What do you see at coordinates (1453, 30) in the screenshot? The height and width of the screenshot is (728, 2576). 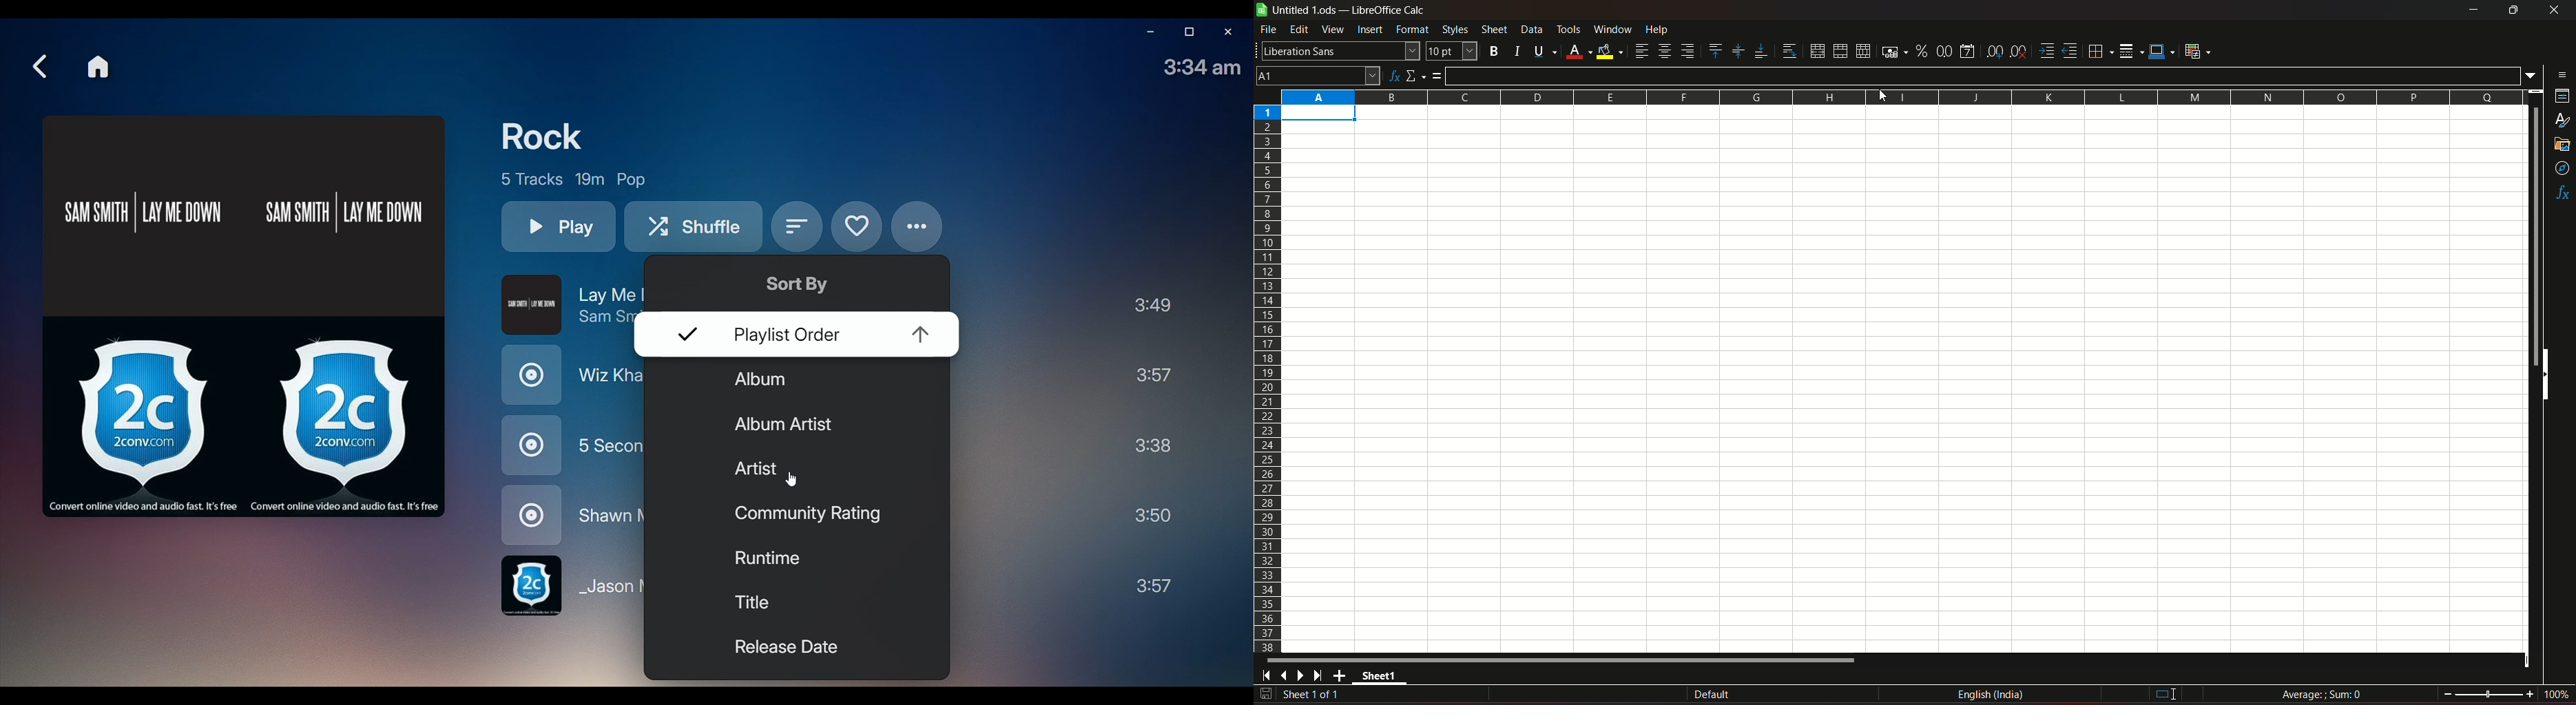 I see `Styles` at bounding box center [1453, 30].